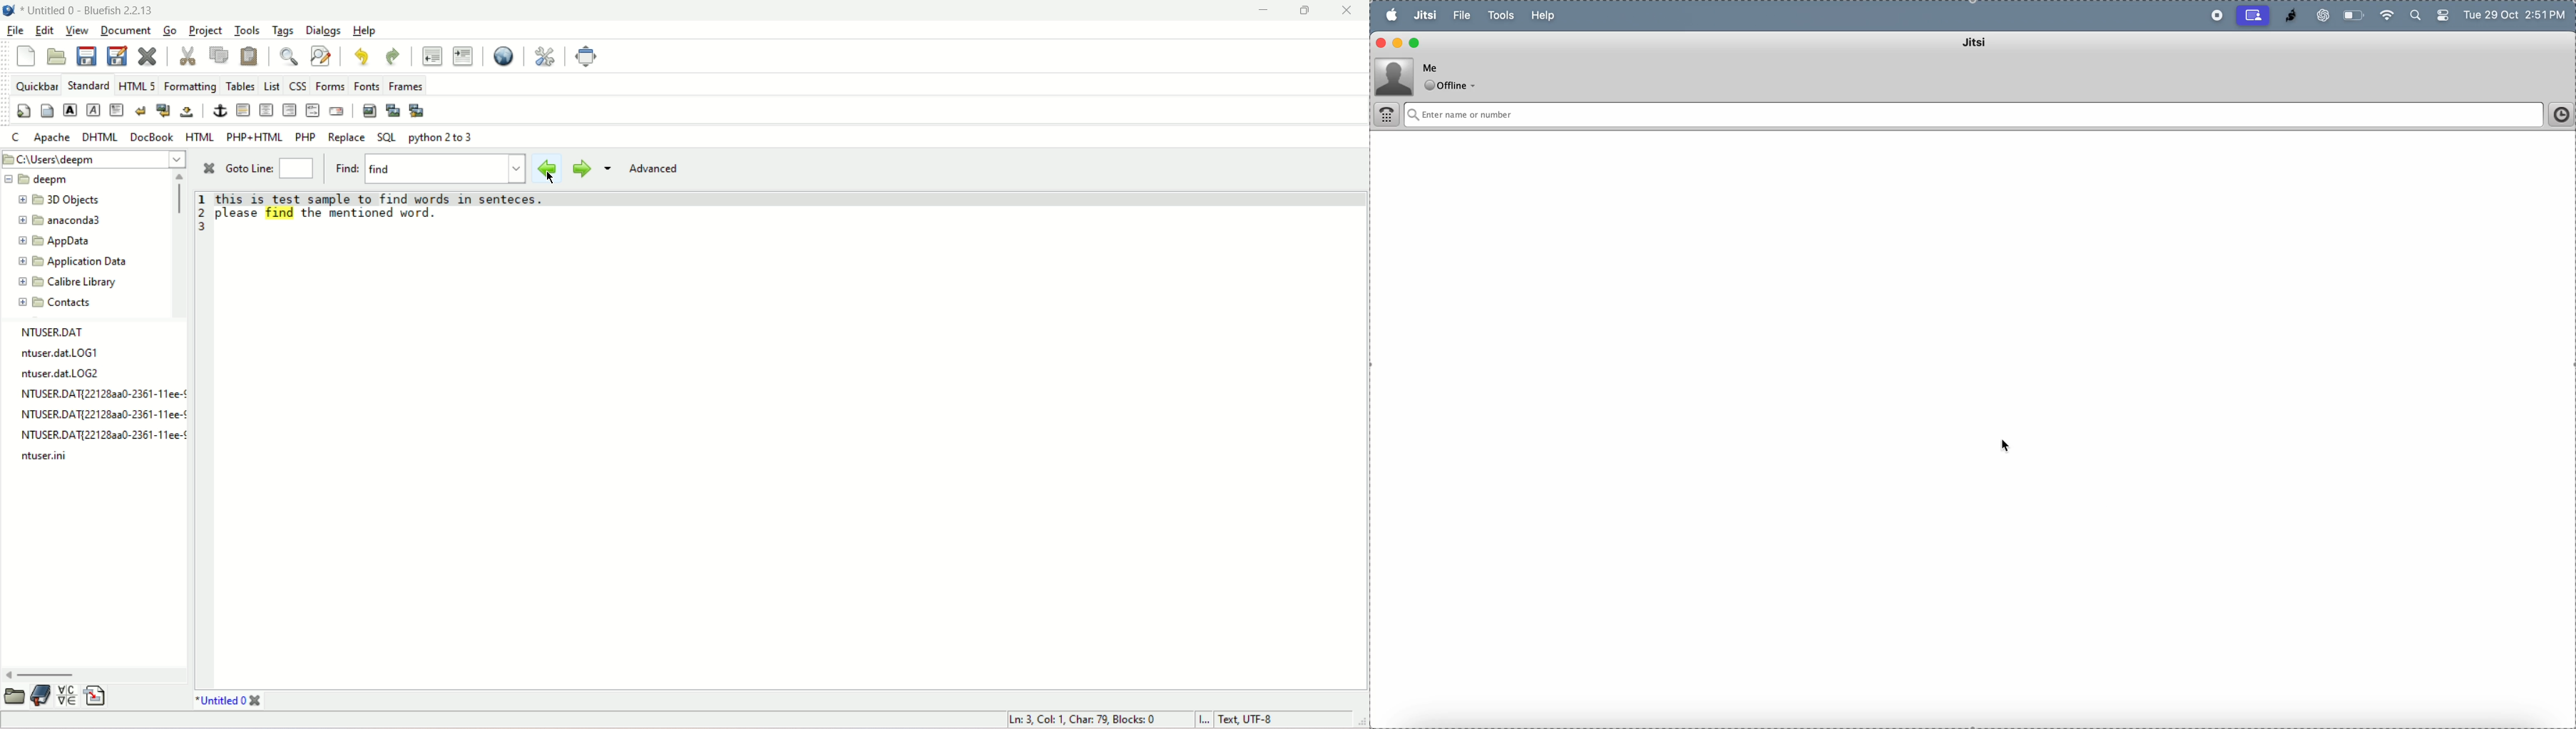 The height and width of the screenshot is (756, 2576). What do you see at coordinates (52, 137) in the screenshot?
I see `Apache` at bounding box center [52, 137].